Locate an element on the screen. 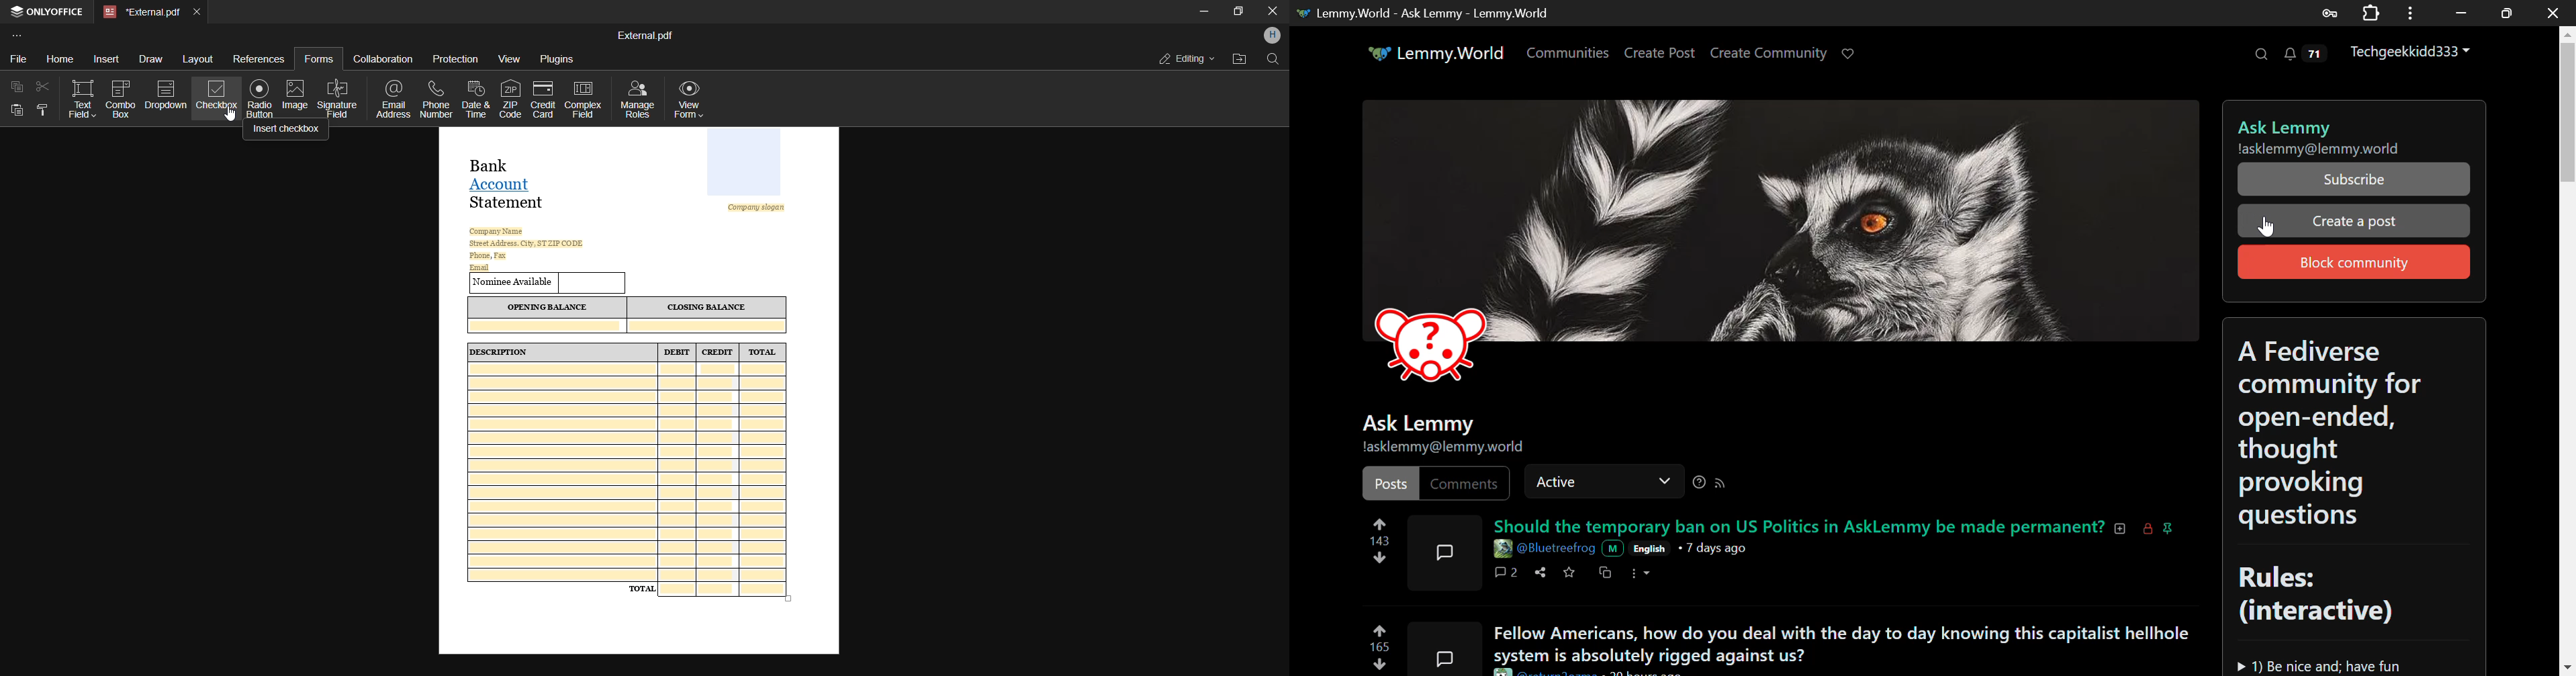 This screenshot has width=2576, height=700. insert is located at coordinates (103, 58).